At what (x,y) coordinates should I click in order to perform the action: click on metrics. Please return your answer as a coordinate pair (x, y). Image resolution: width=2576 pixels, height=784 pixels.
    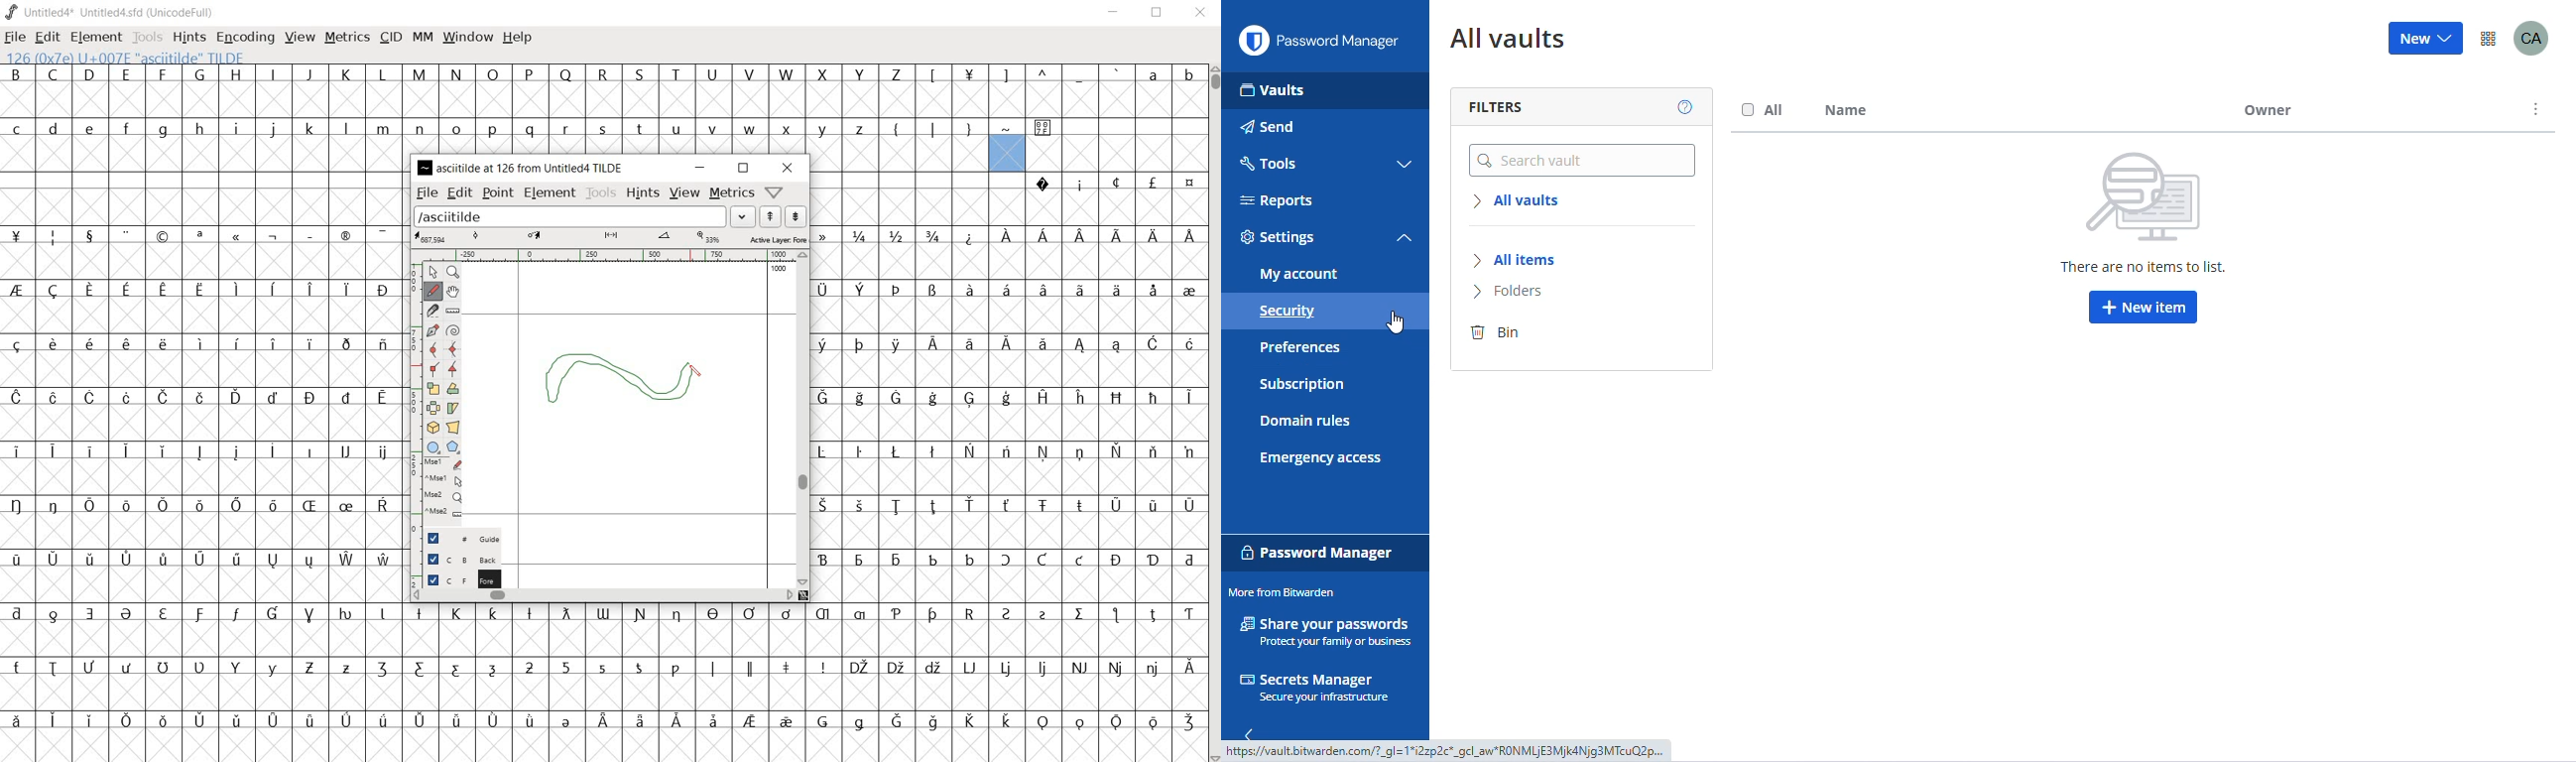
    Looking at the image, I should click on (731, 194).